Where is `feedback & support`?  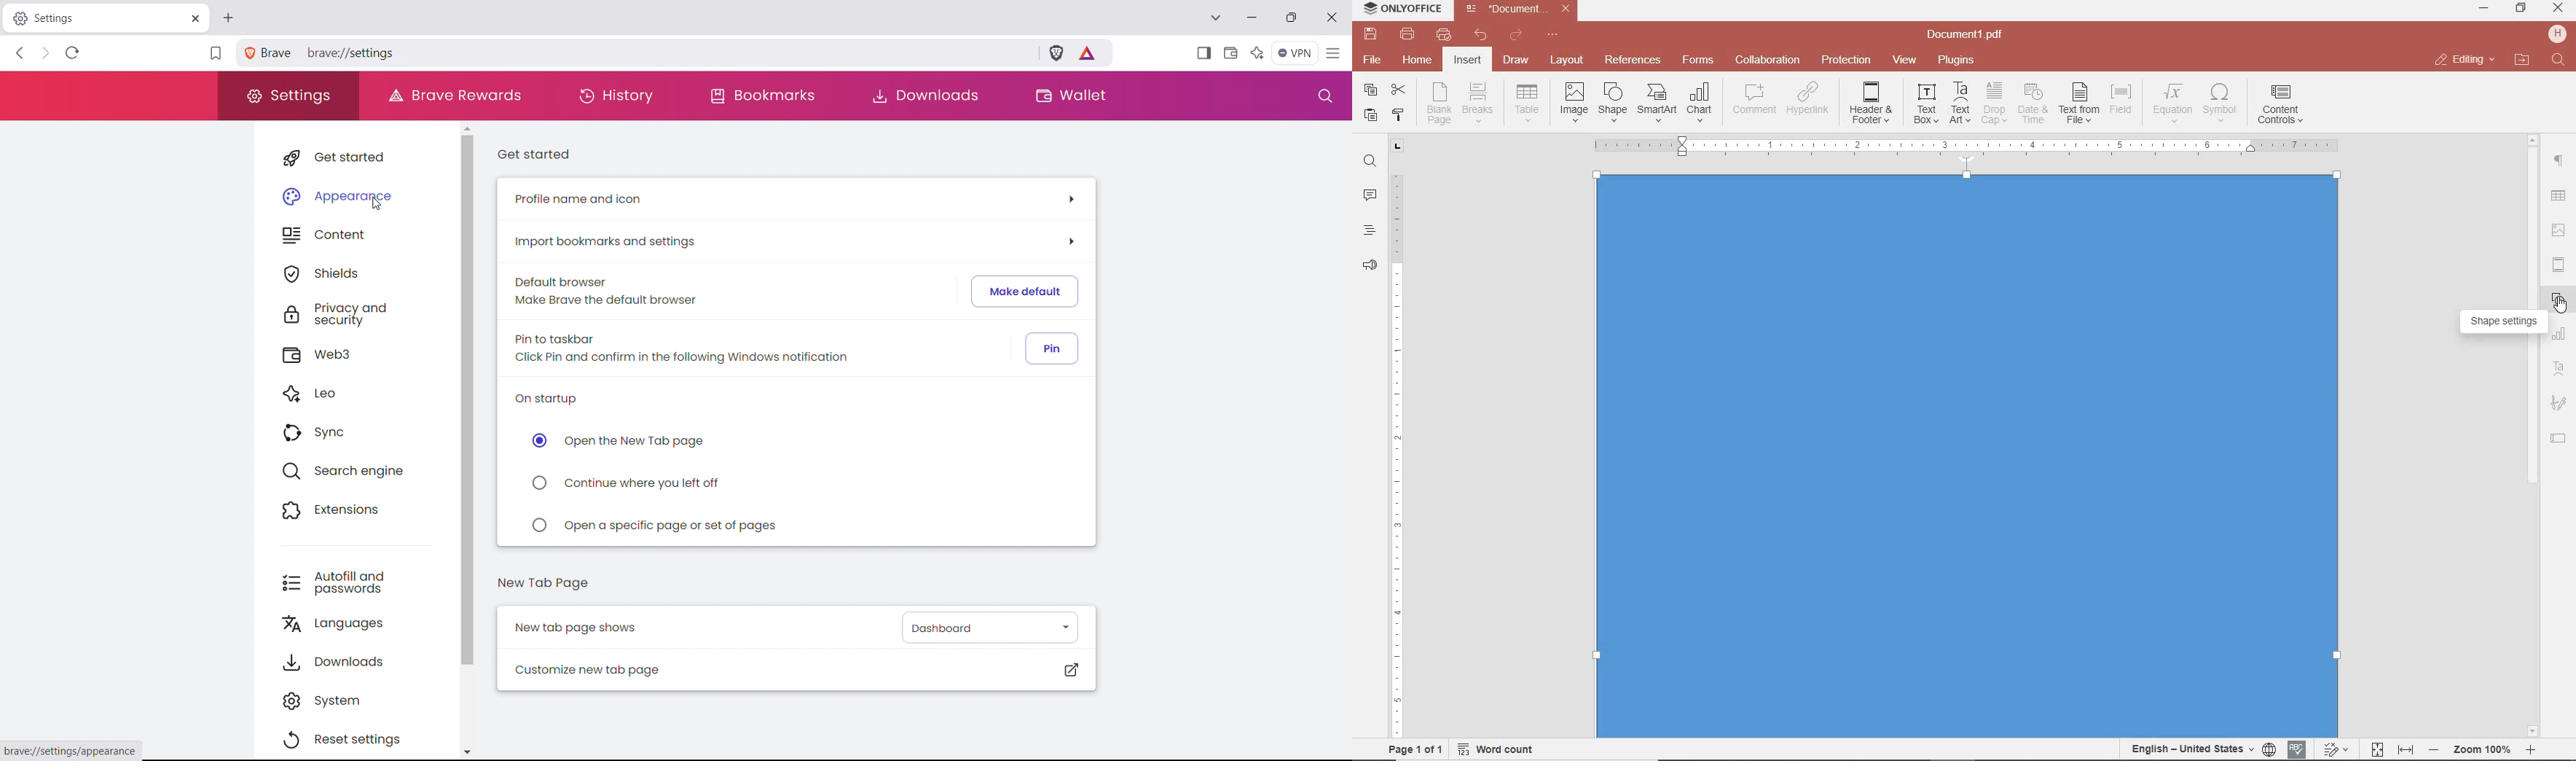
feedback & support is located at coordinates (1370, 266).